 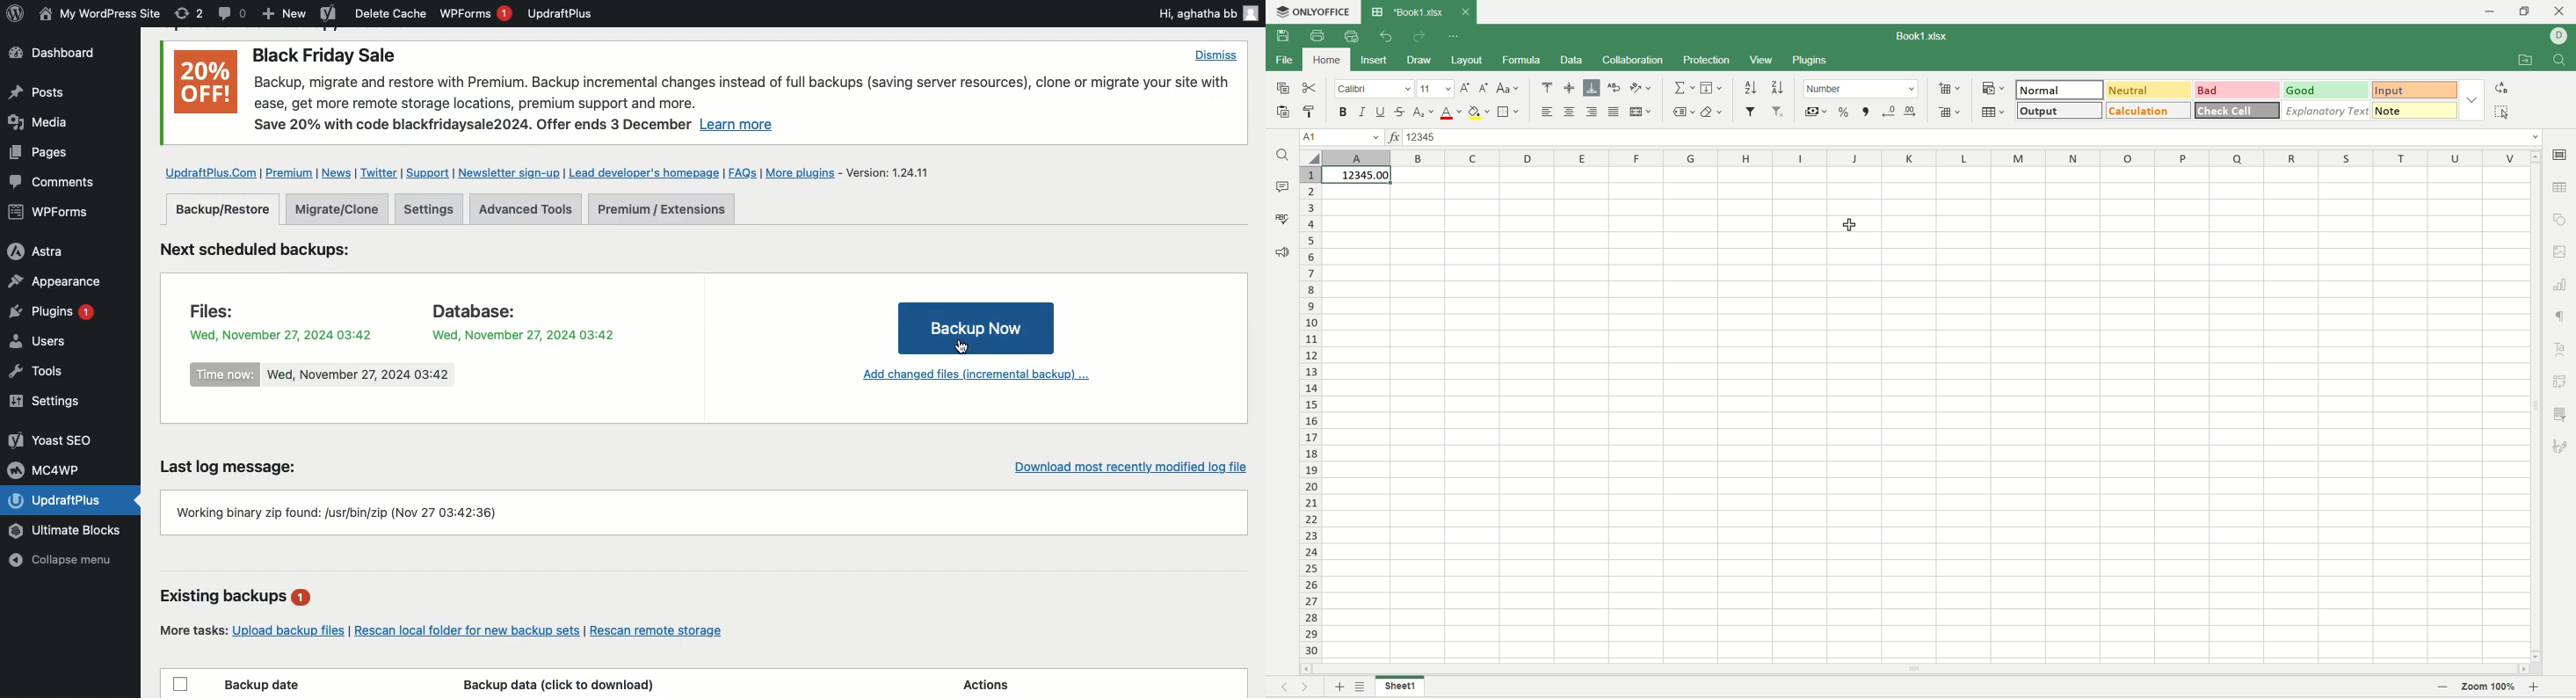 I want to click on align center, so click(x=1570, y=112).